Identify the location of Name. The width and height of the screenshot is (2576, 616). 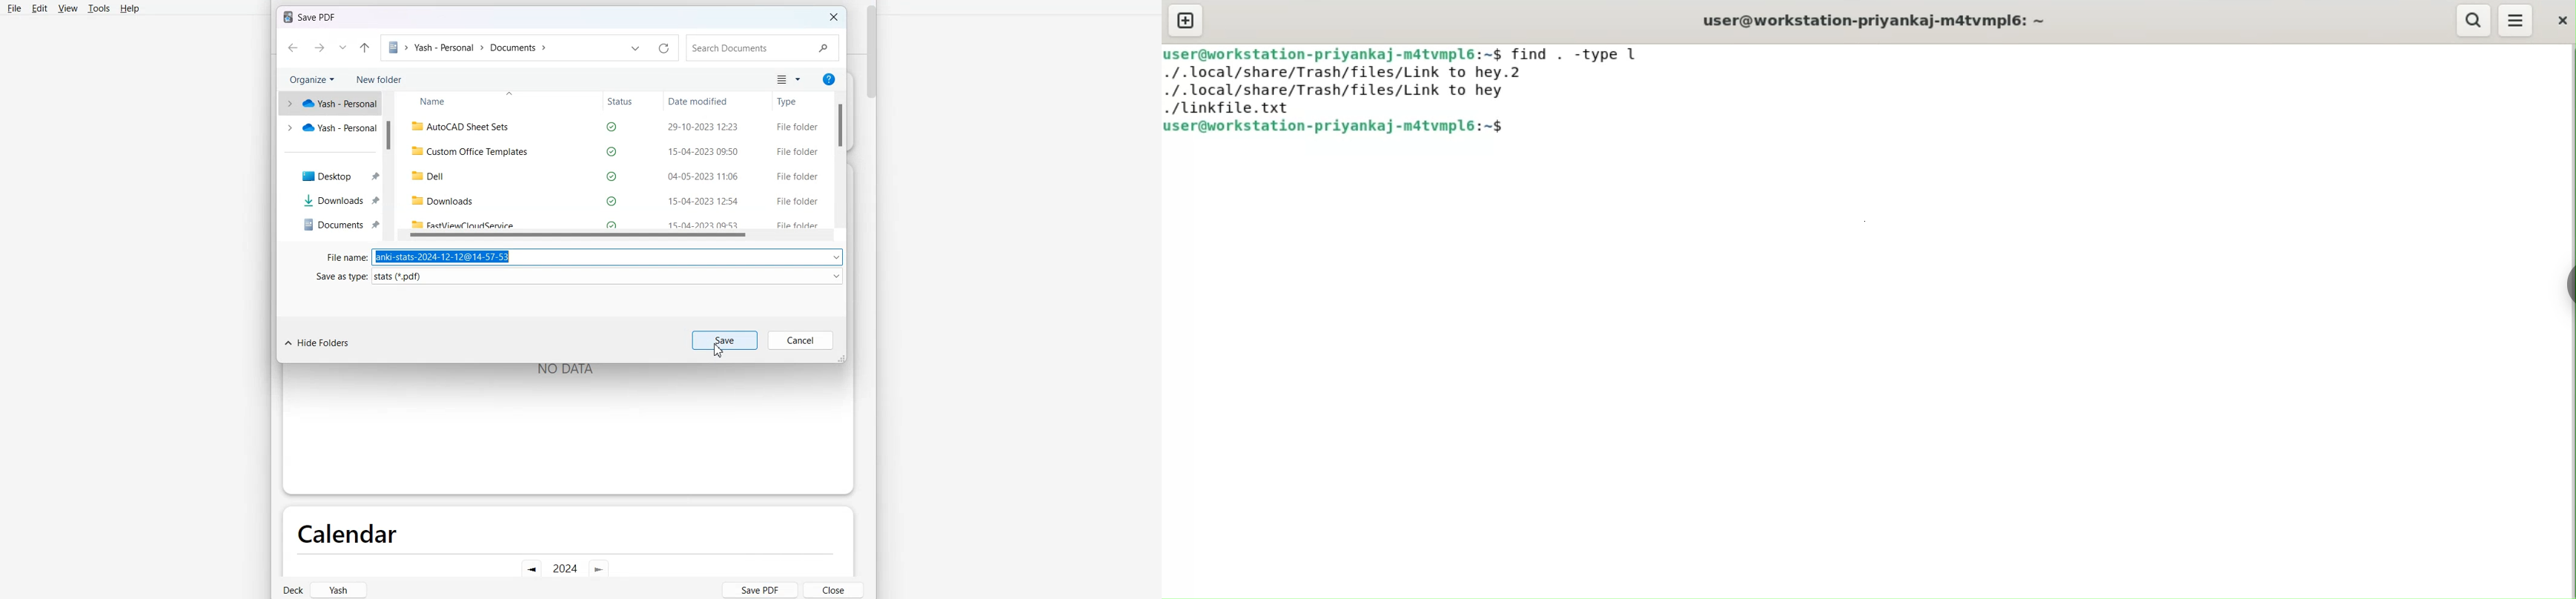
(452, 101).